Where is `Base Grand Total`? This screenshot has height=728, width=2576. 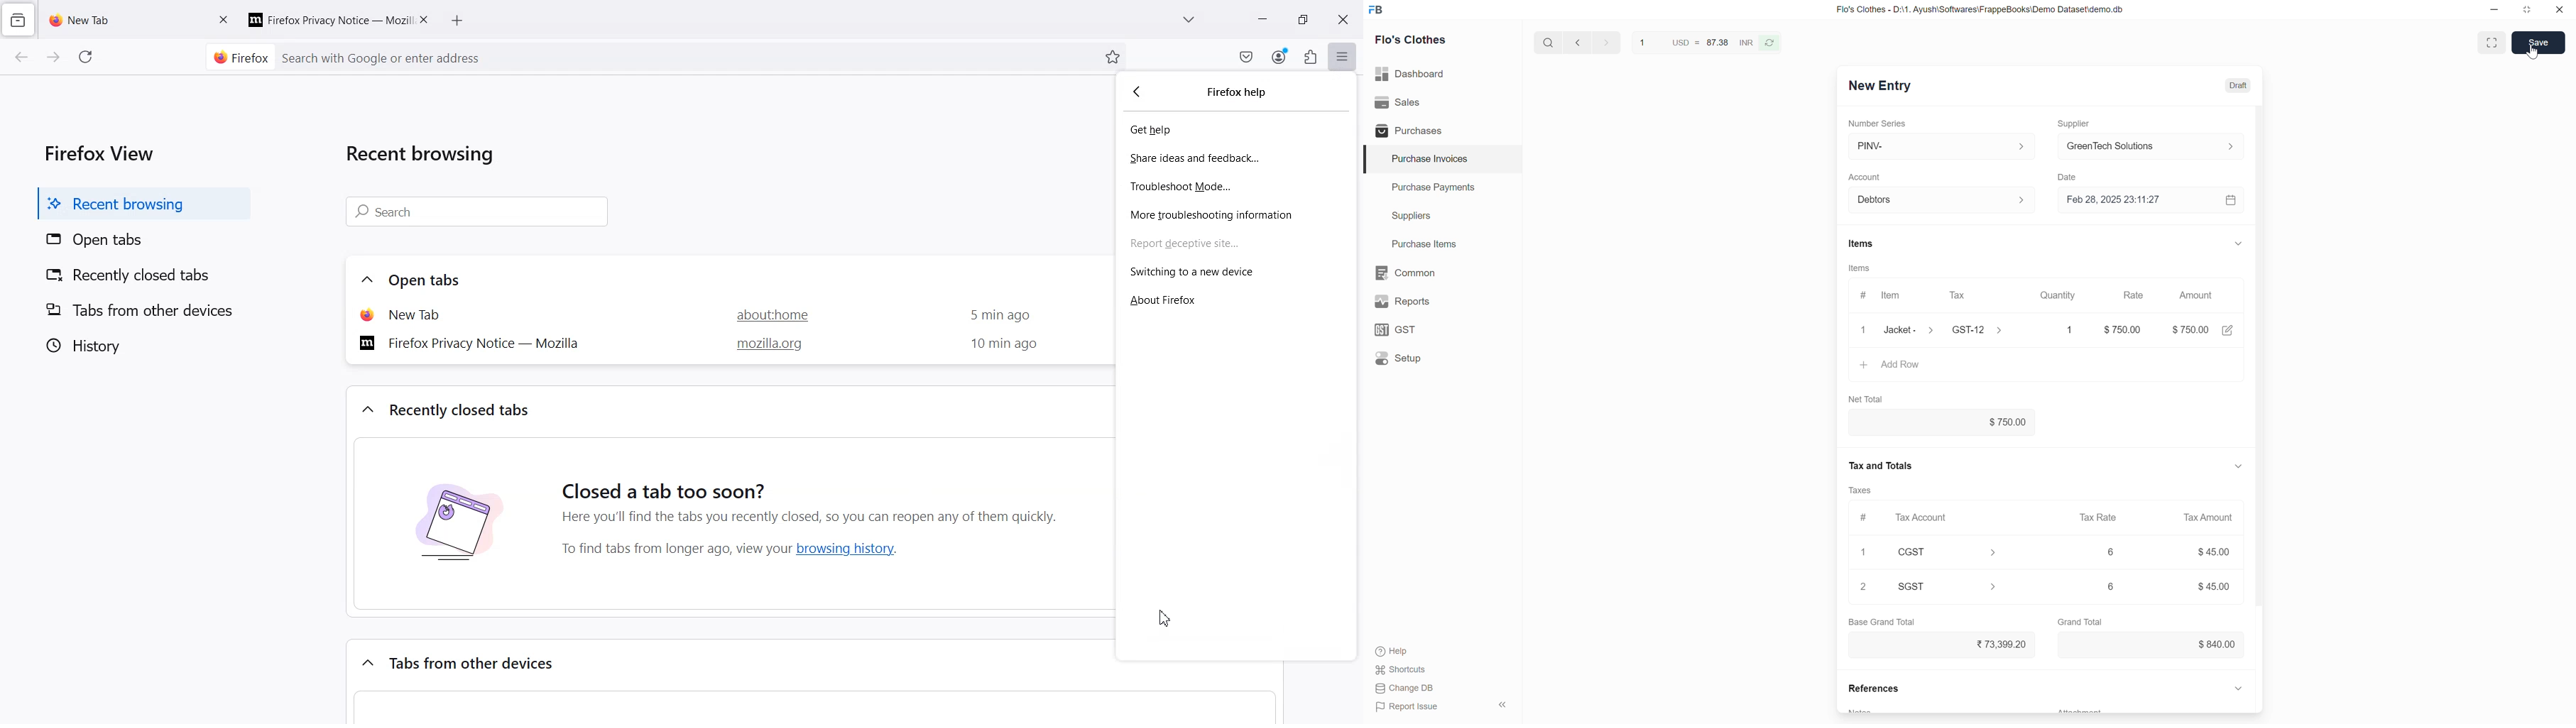 Base Grand Total is located at coordinates (1882, 622).